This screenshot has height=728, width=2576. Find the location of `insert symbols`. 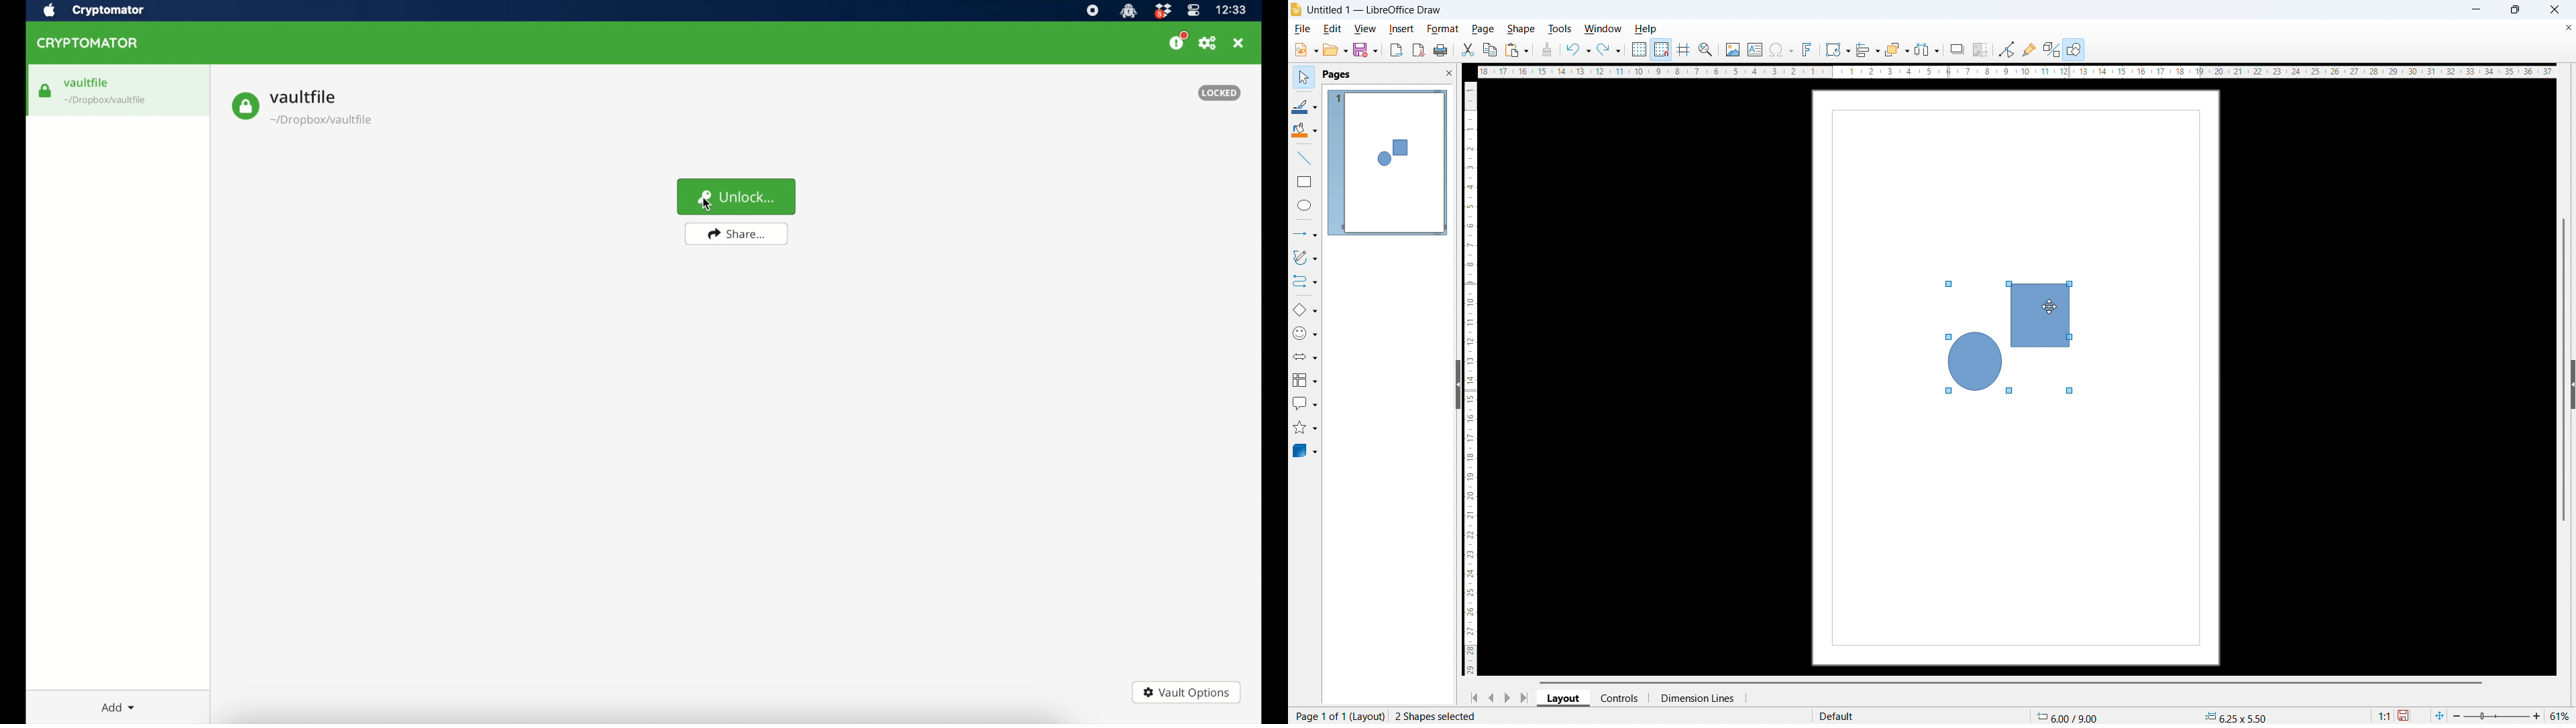

insert symbols is located at coordinates (1781, 50).